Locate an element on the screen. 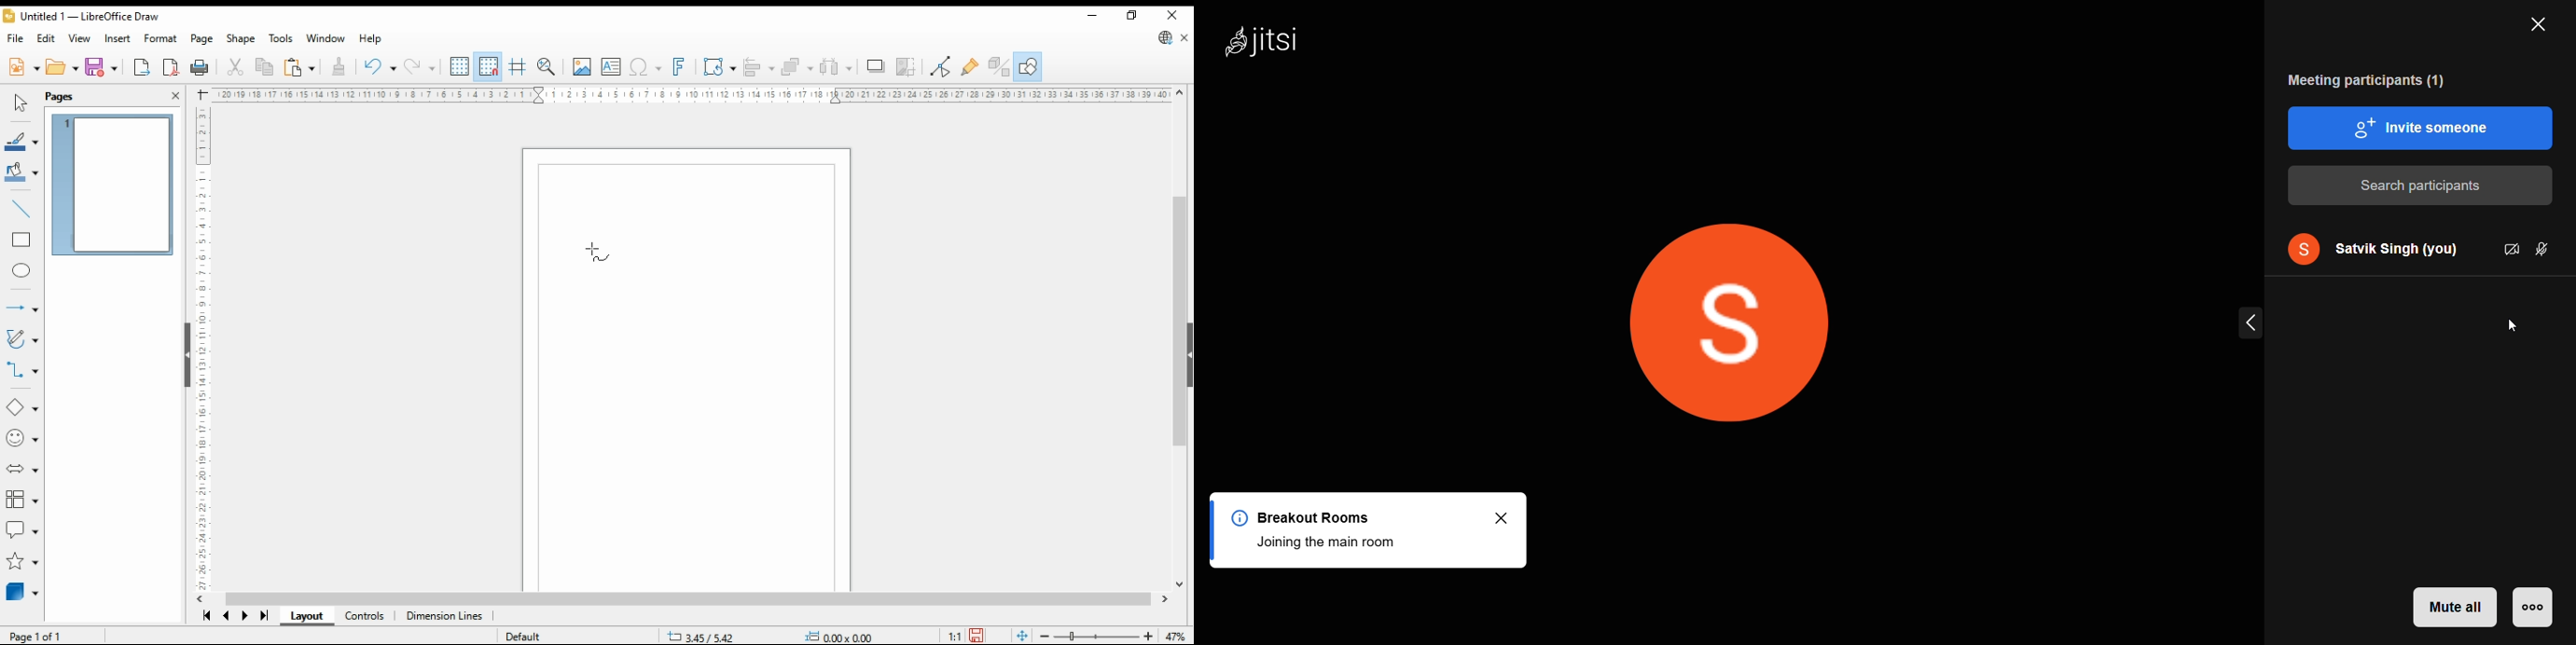 The height and width of the screenshot is (672, 2576). mouse pointer is located at coordinates (601, 253).